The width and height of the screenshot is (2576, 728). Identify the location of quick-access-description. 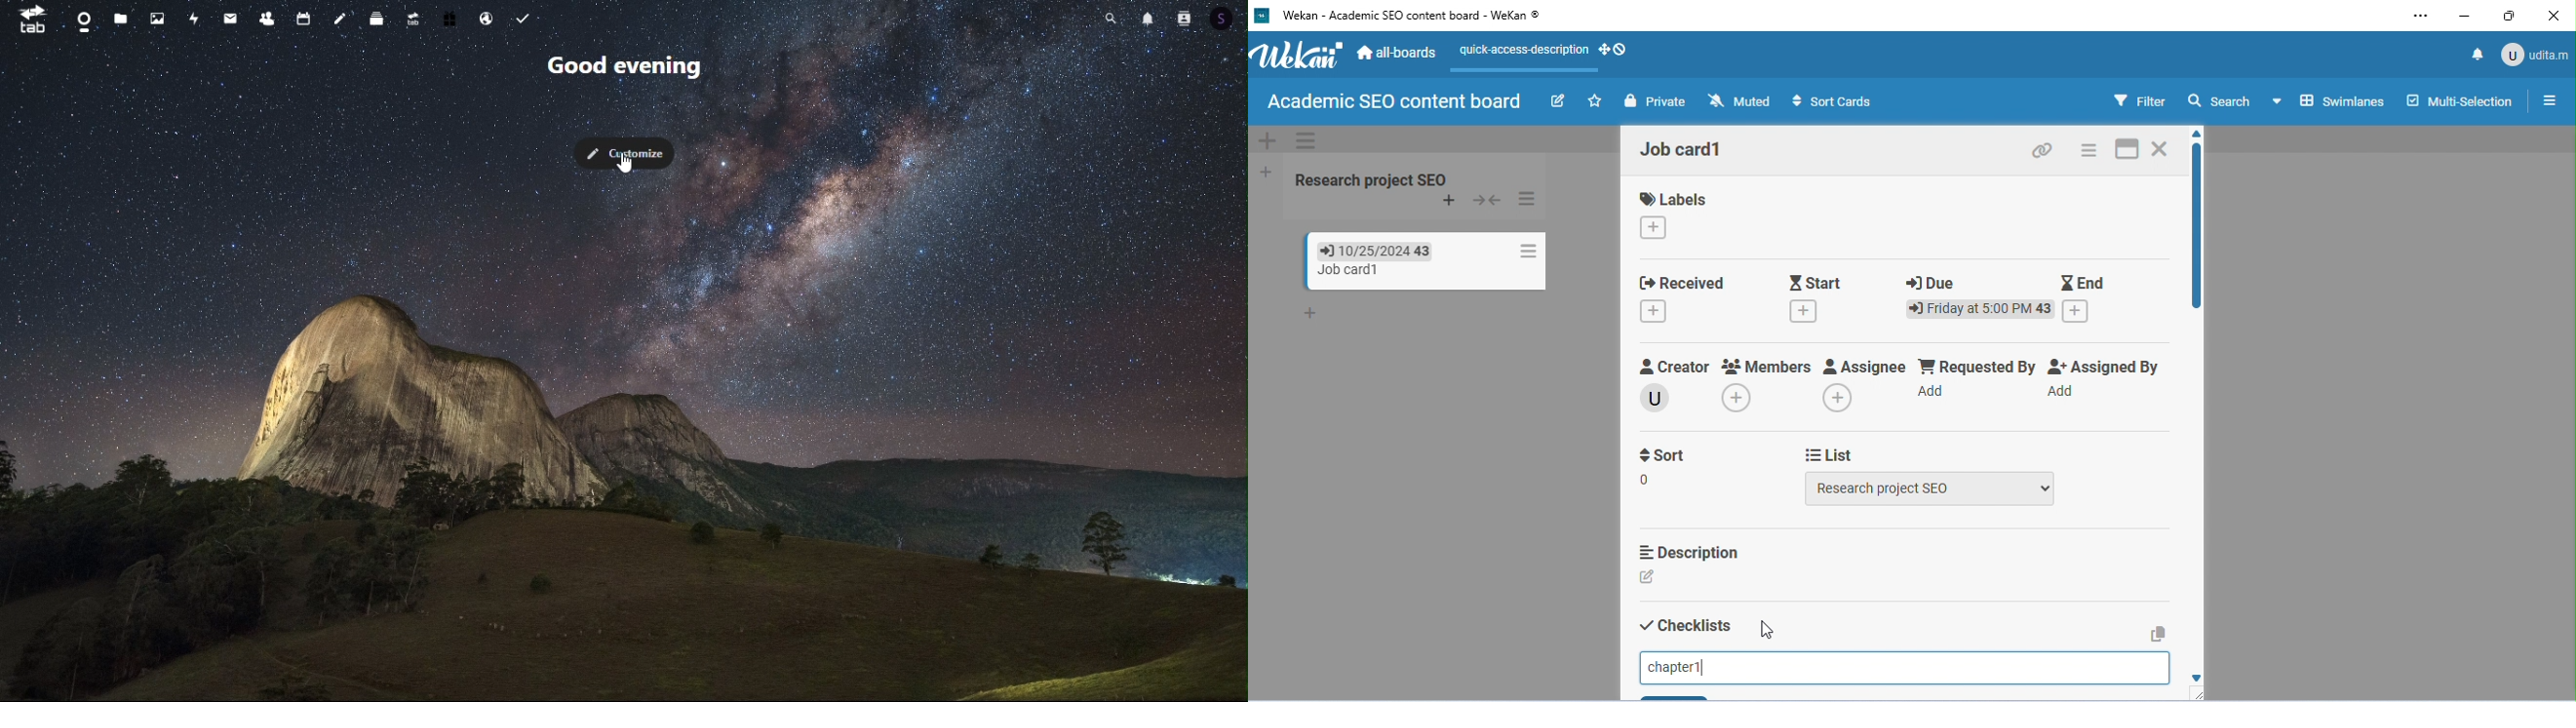
(1519, 56).